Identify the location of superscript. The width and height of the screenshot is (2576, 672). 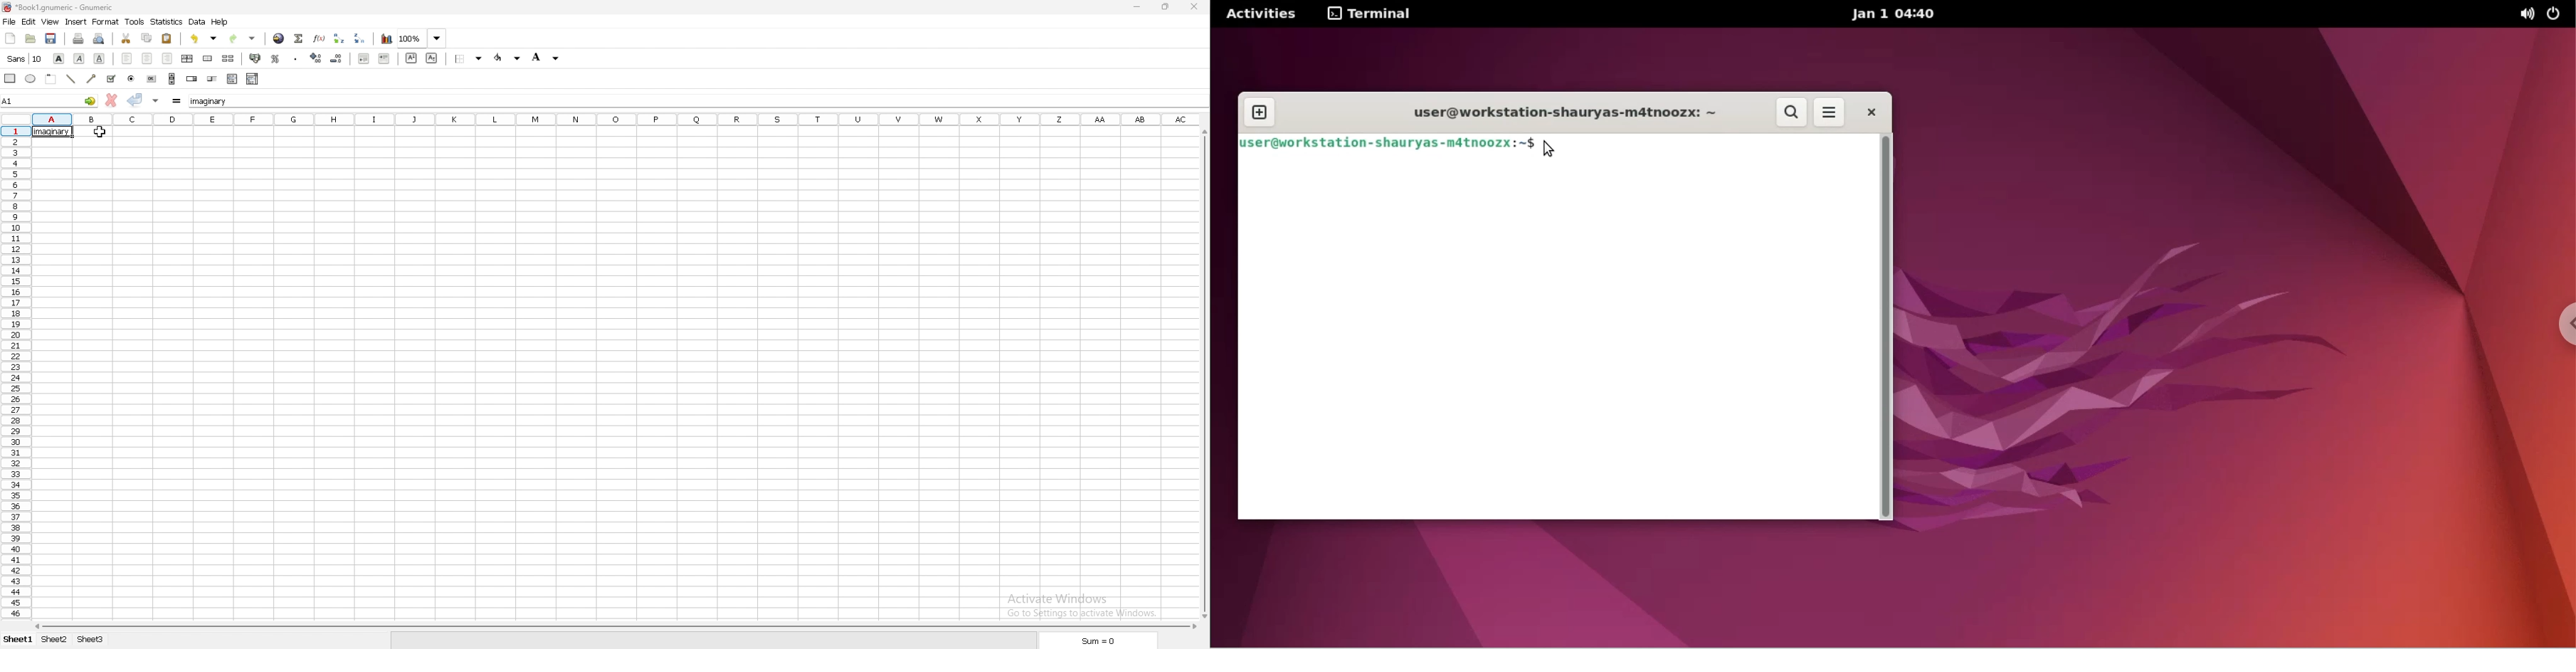
(411, 57).